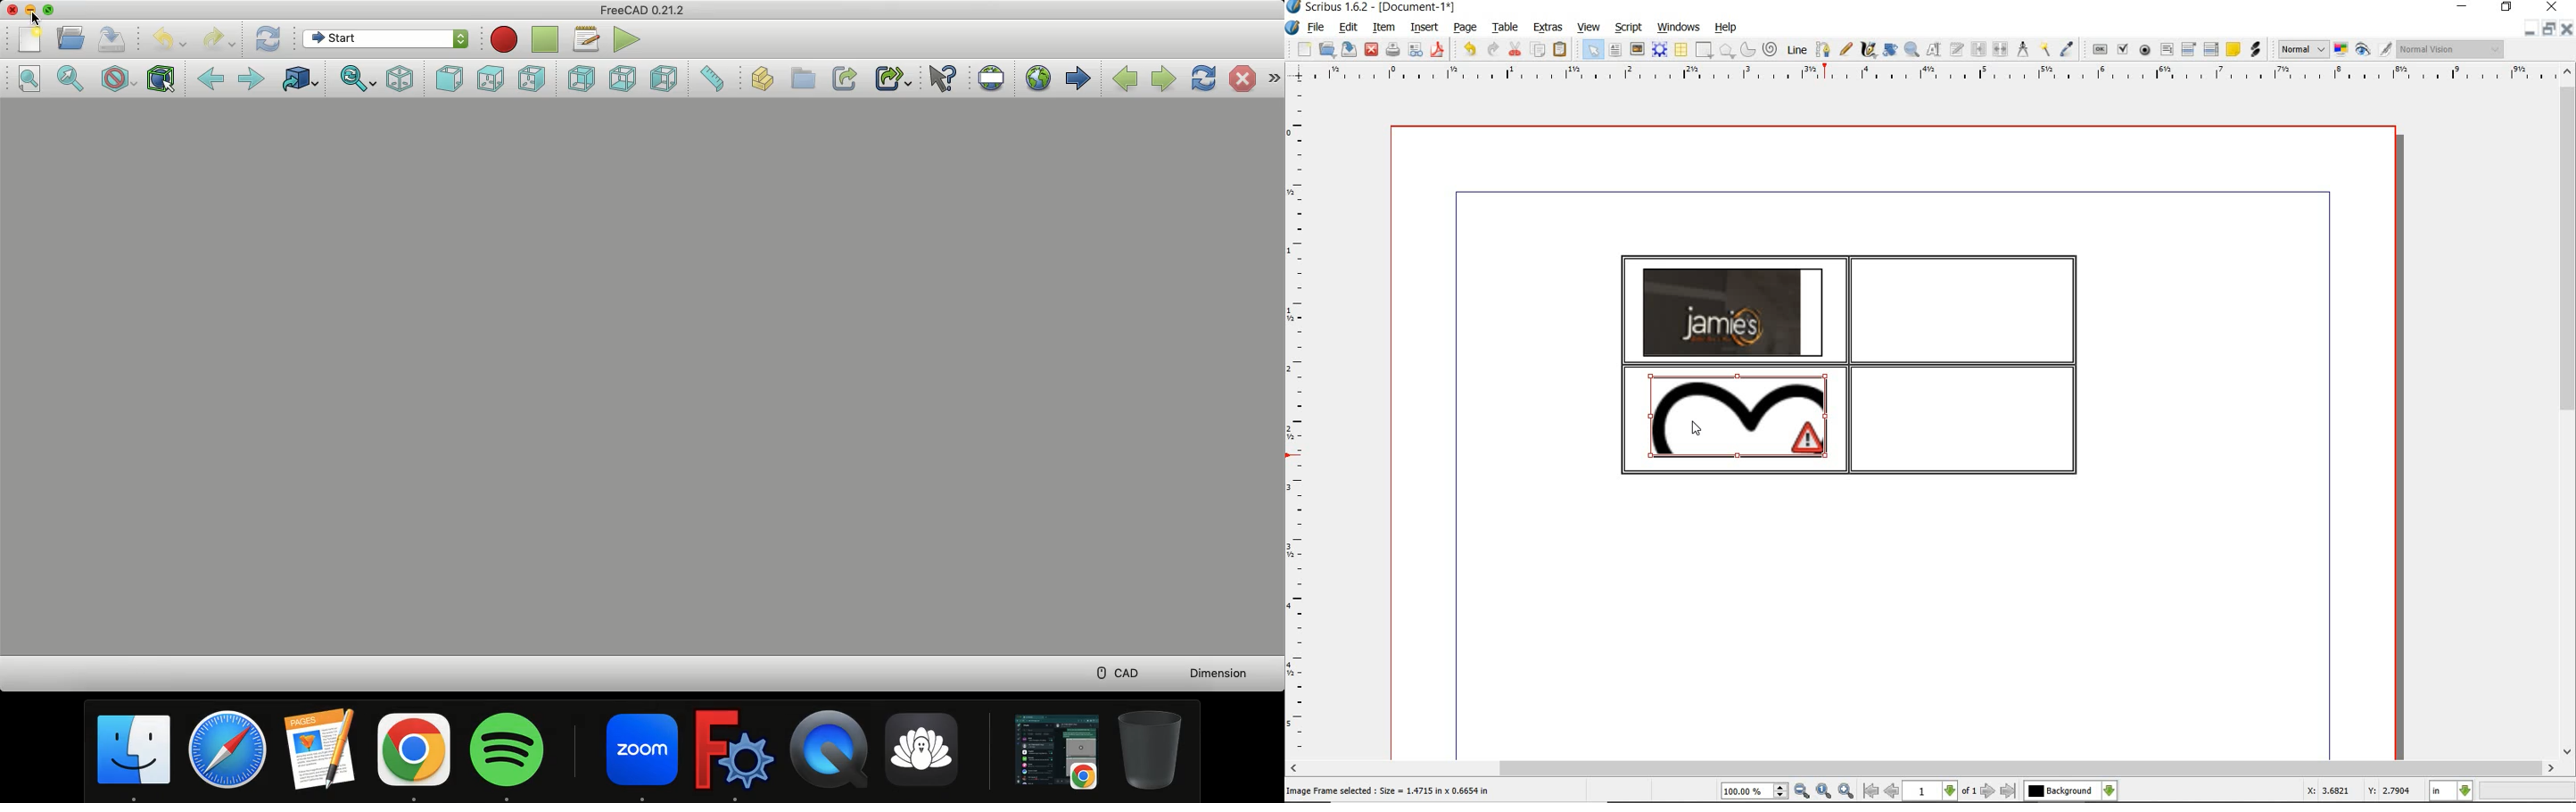 This screenshot has width=2576, height=812. I want to click on Top, so click(489, 77).